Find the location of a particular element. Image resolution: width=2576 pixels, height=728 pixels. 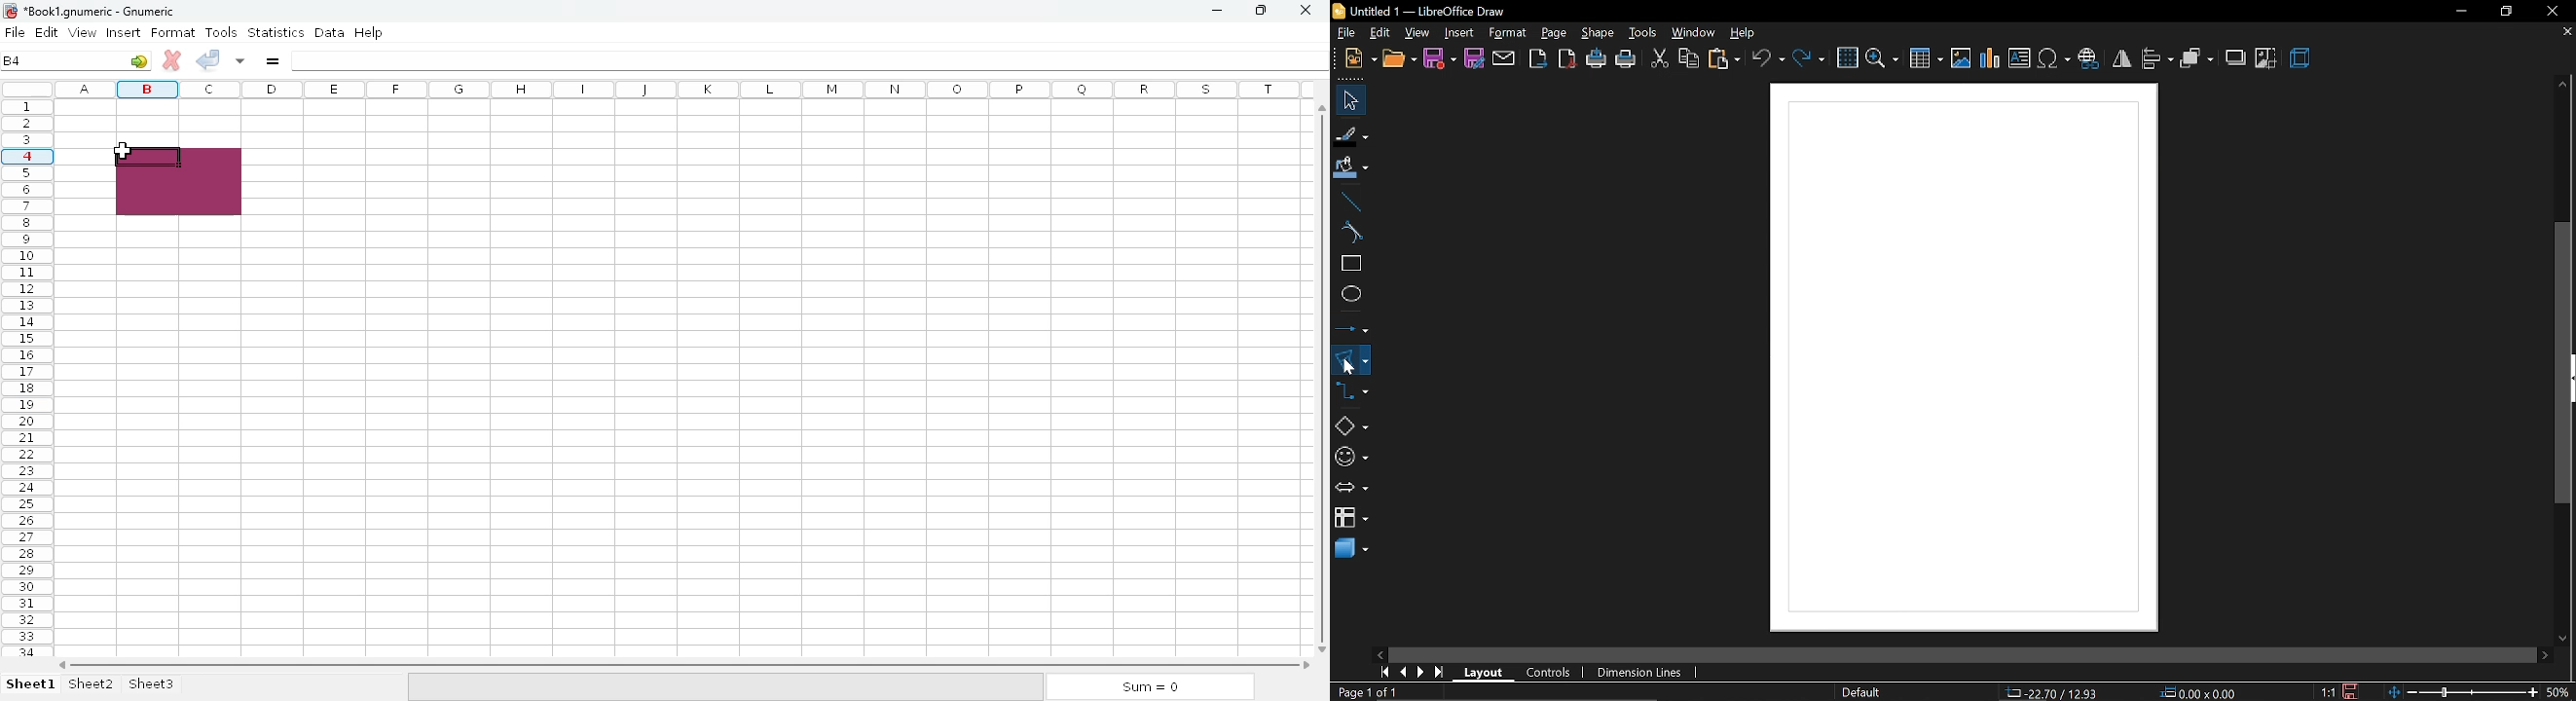

redo is located at coordinates (1808, 56).